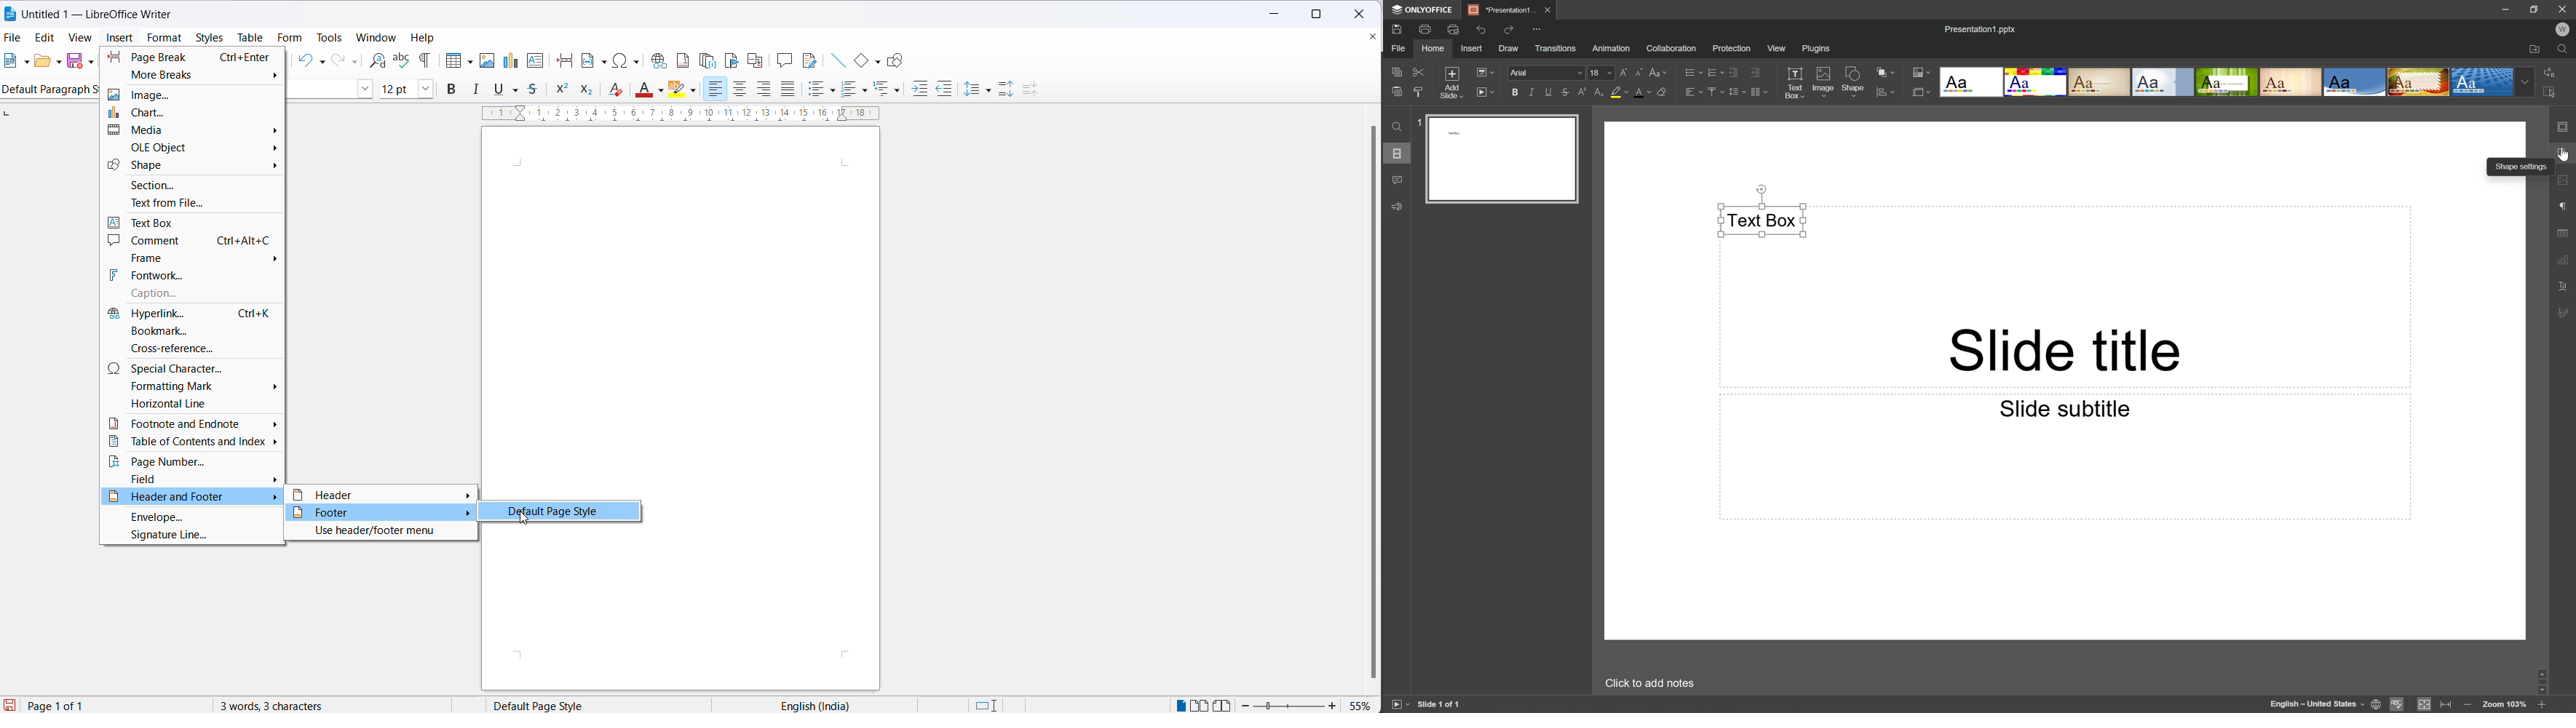  Describe the element at coordinates (2568, 232) in the screenshot. I see `Table settings` at that location.